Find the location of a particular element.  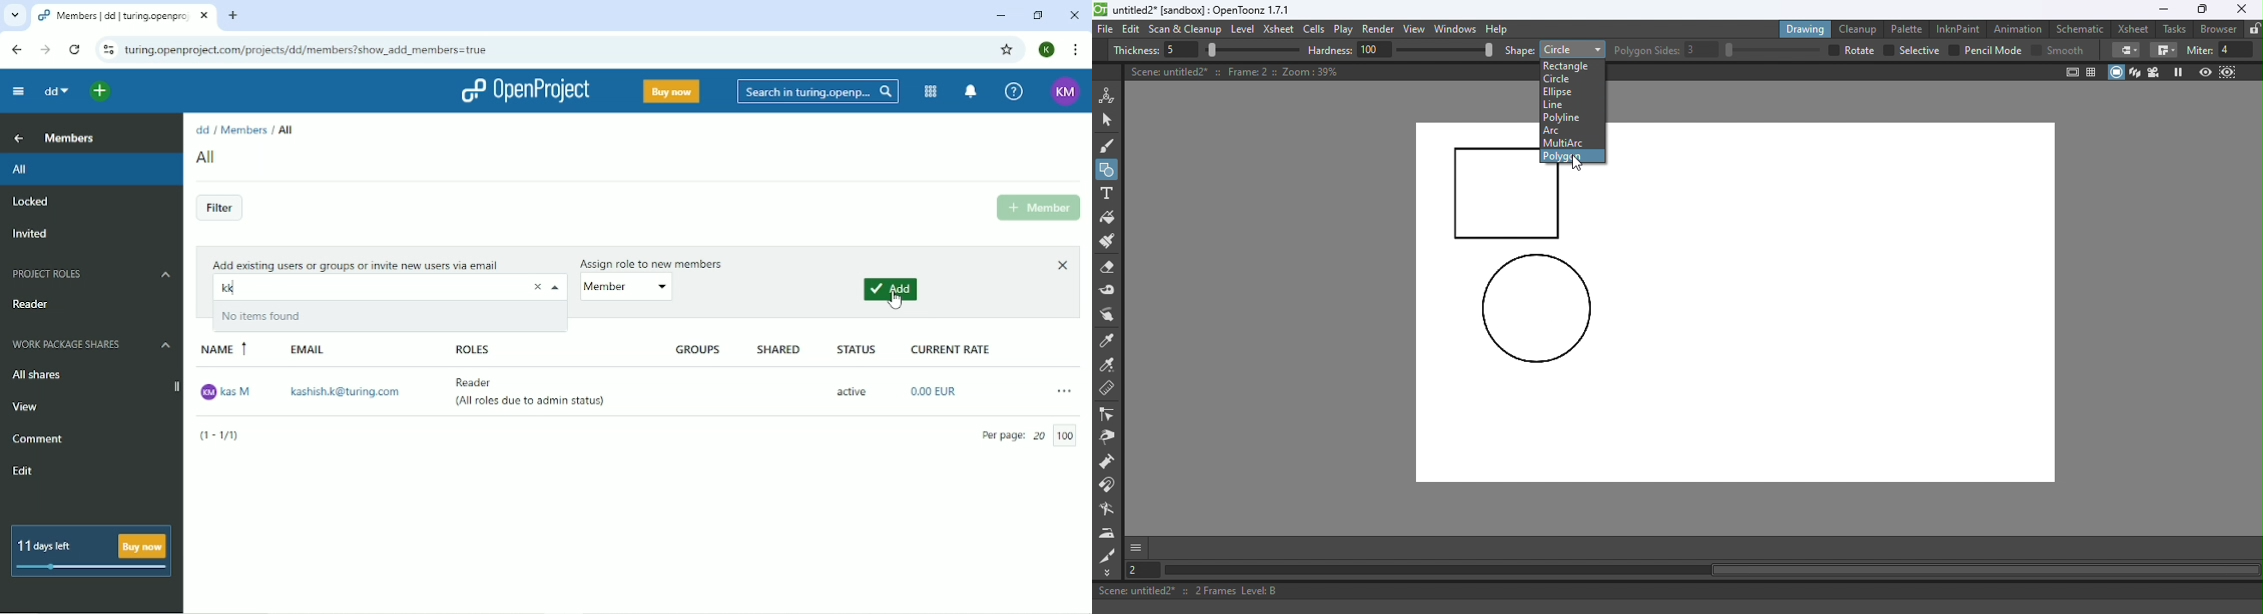

Site is located at coordinates (306, 50).